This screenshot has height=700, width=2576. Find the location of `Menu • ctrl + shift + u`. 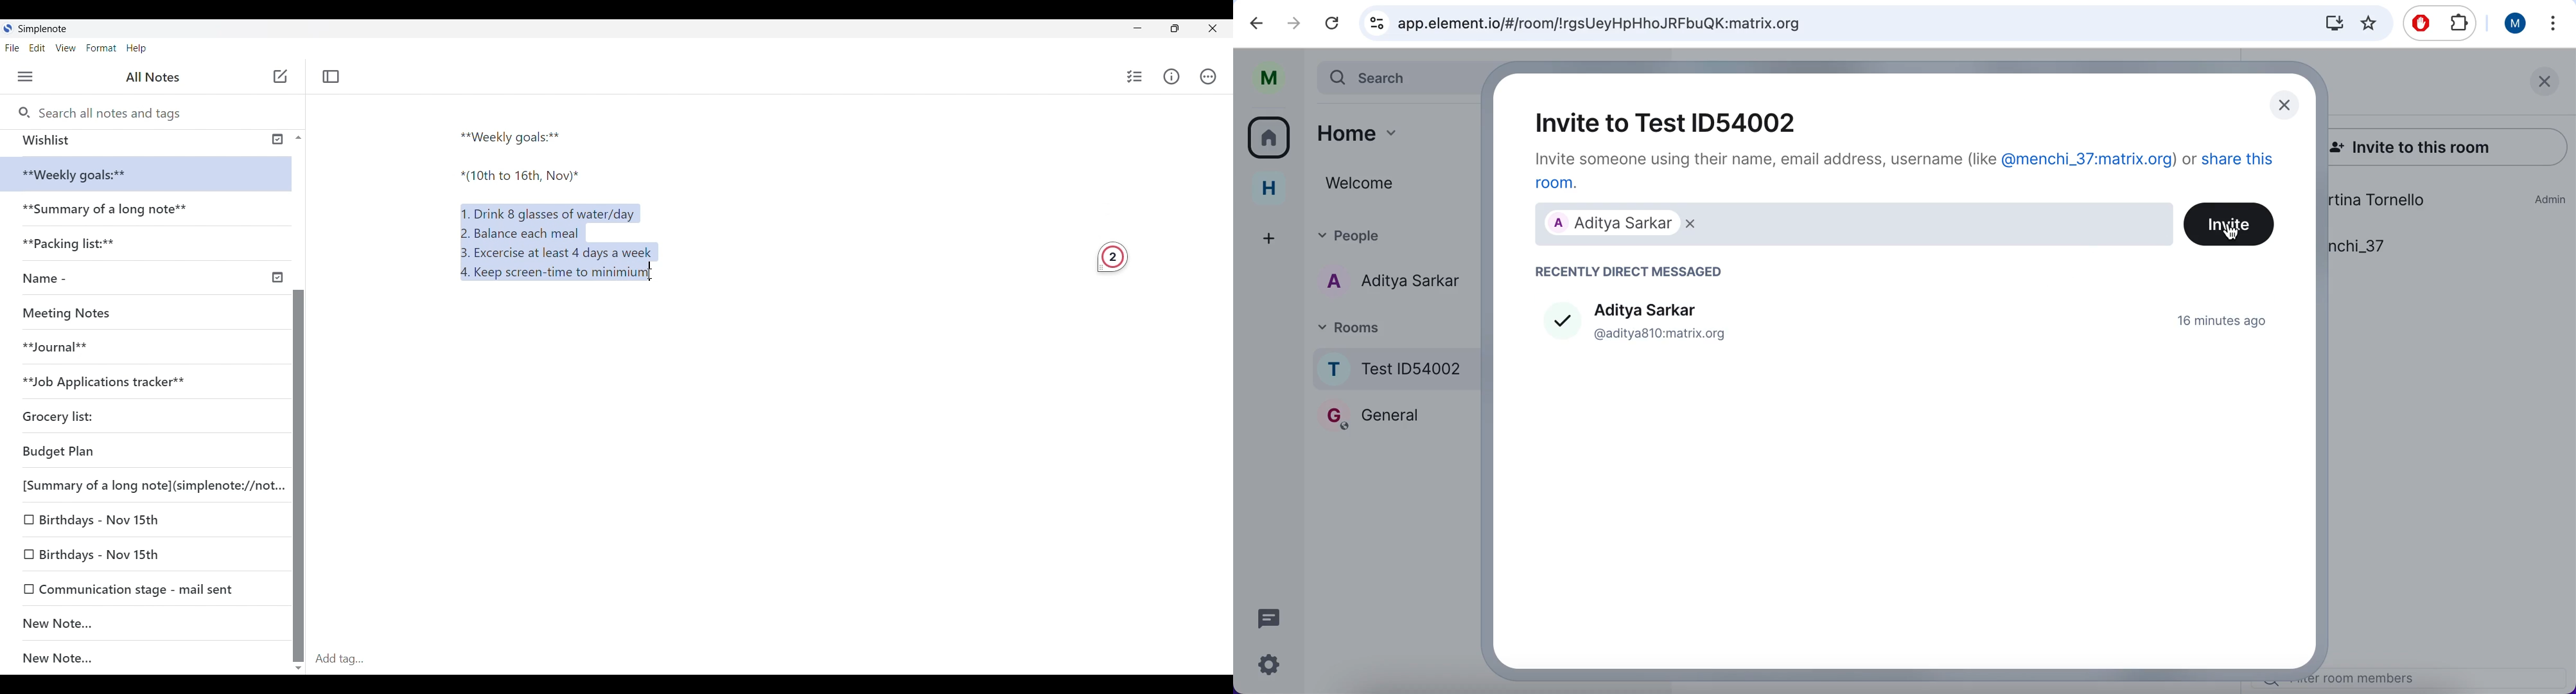

Menu • ctrl + shift + u is located at coordinates (30, 76).